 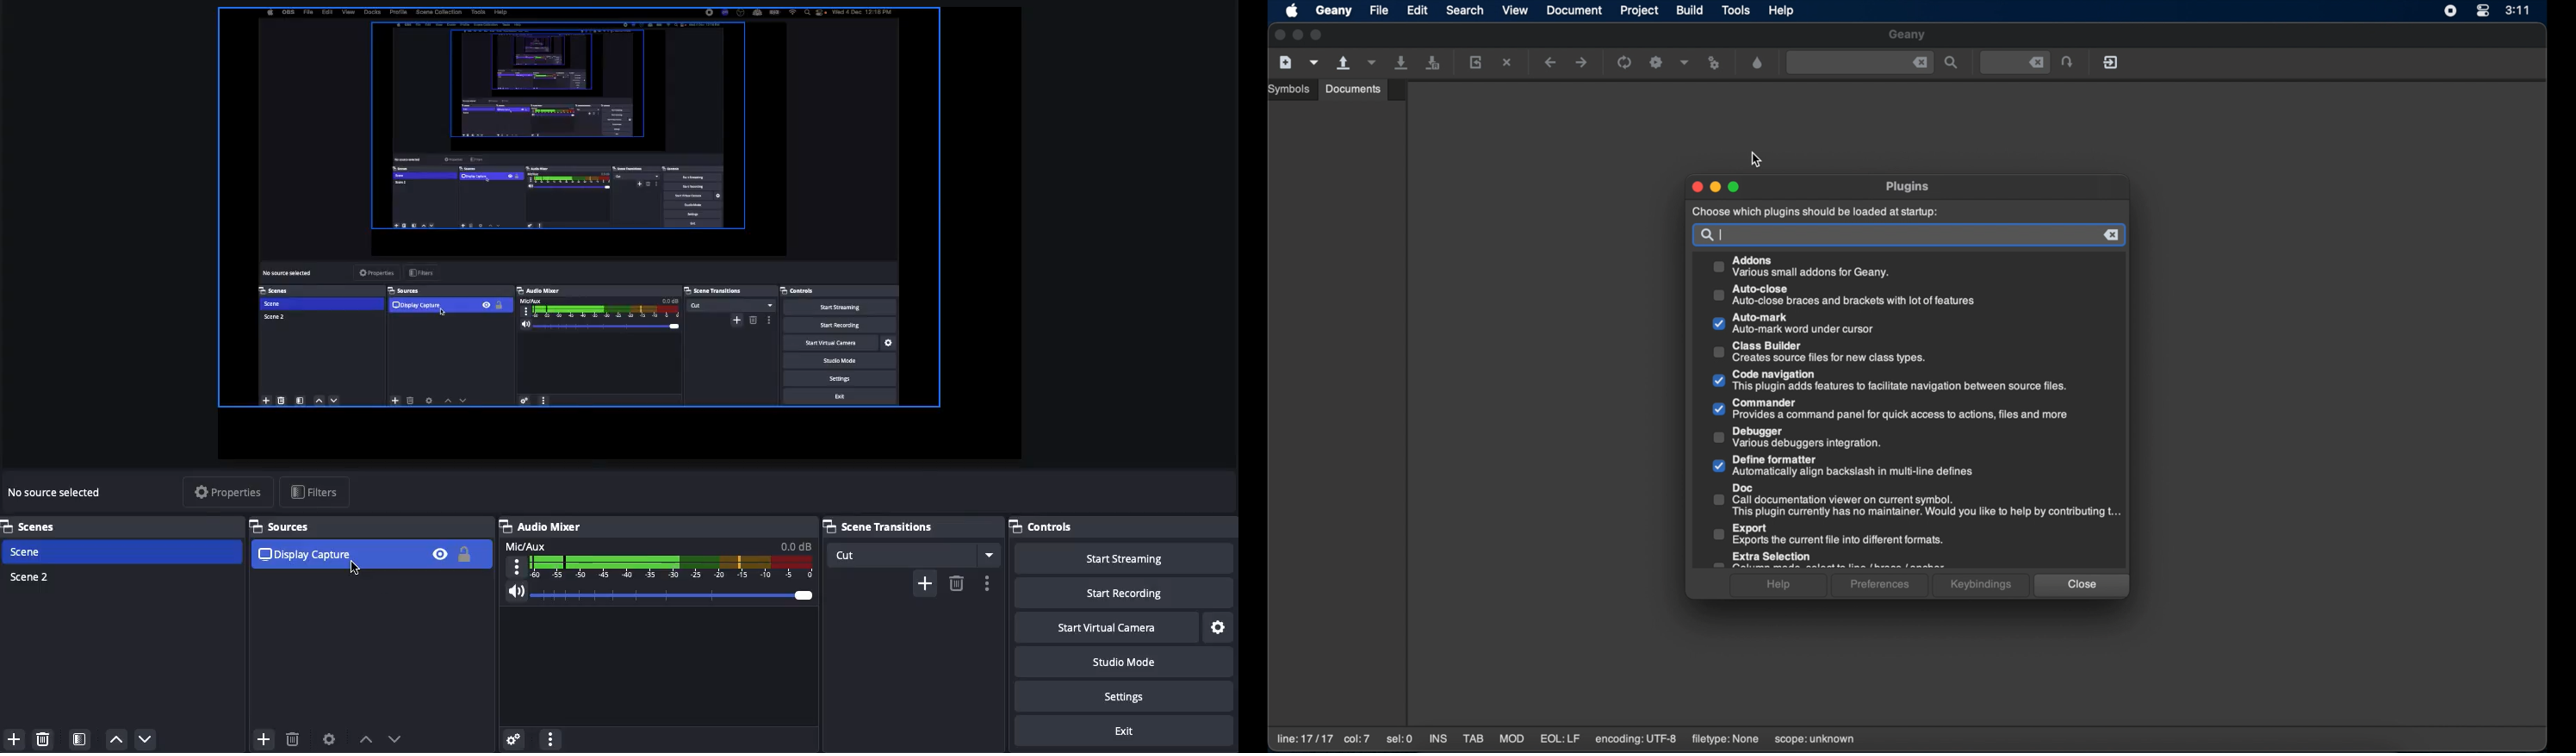 I want to click on previous, so click(x=366, y=739).